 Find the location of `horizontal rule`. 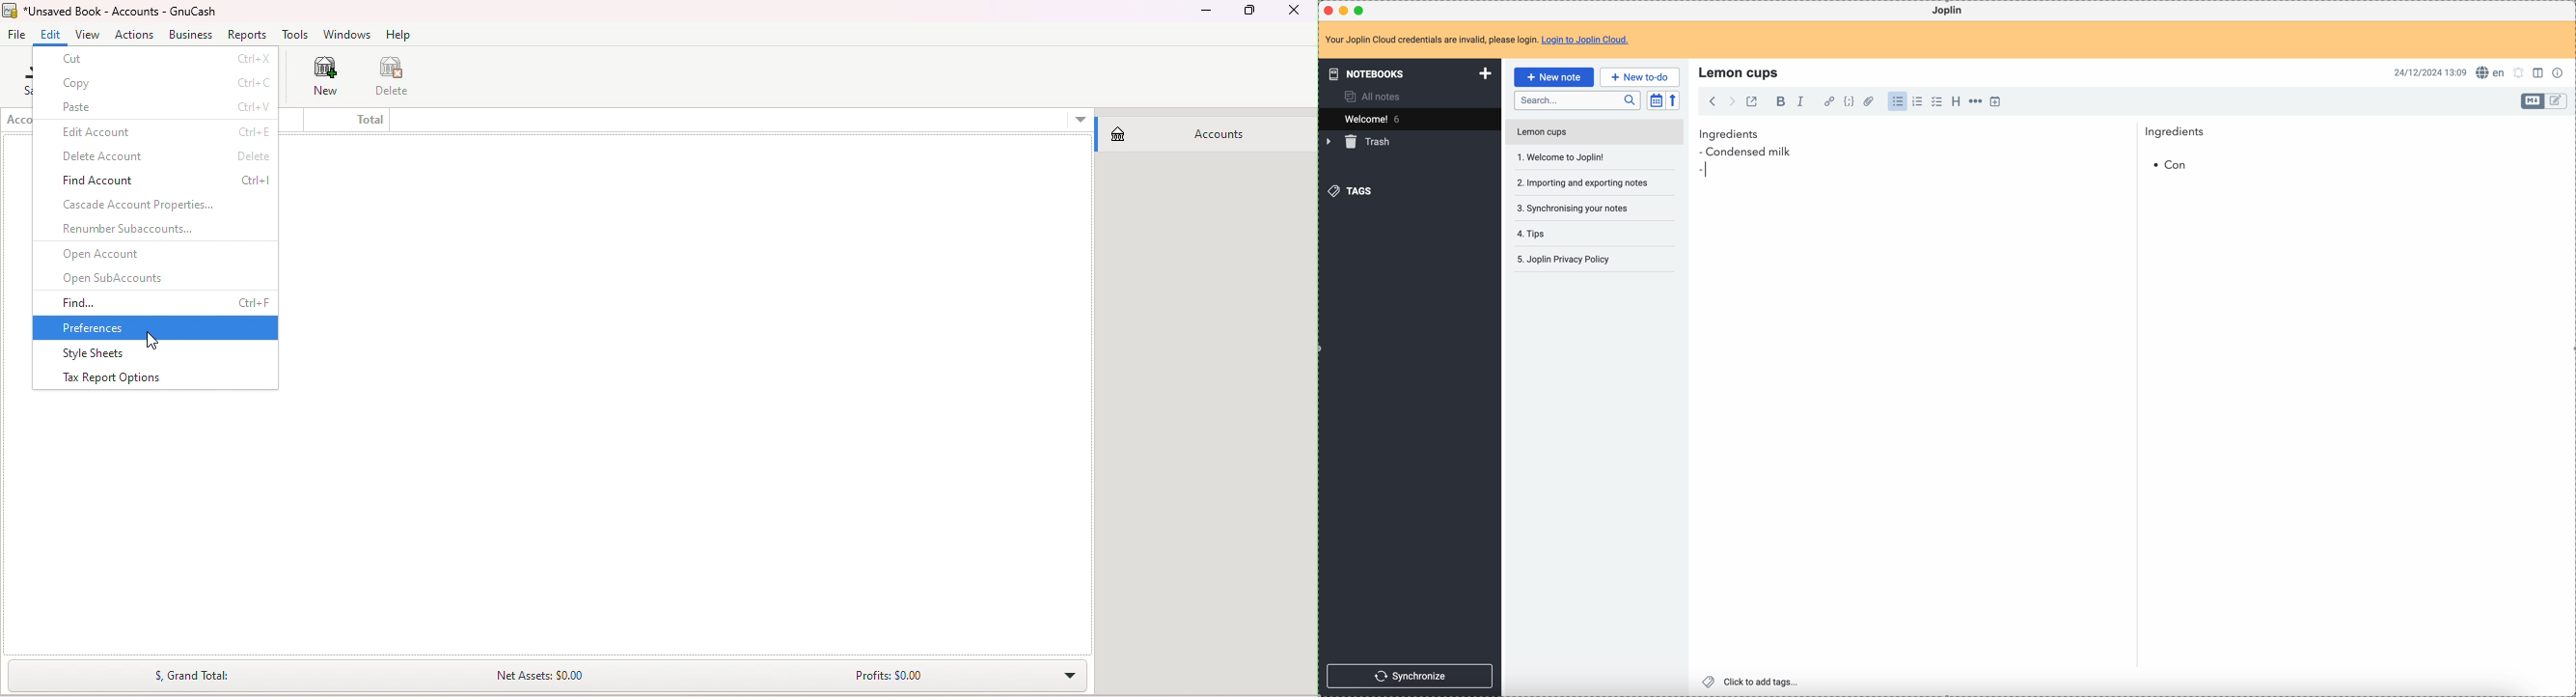

horizontal rule is located at coordinates (1974, 103).